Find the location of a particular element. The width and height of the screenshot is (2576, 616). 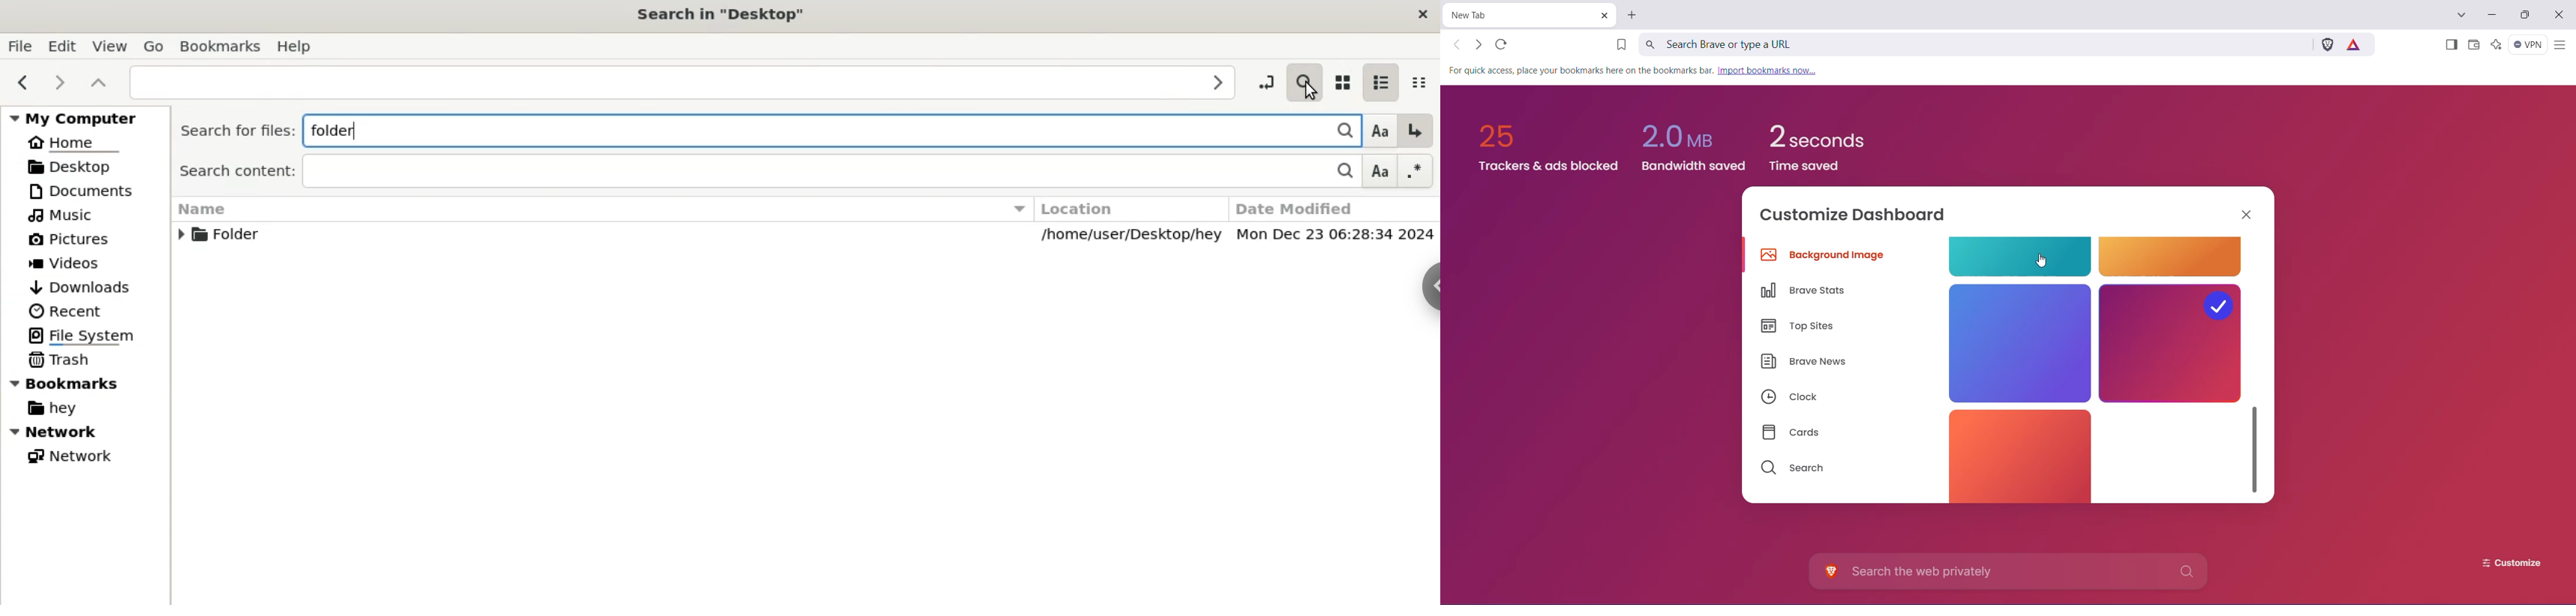

compact view is located at coordinates (1423, 79).